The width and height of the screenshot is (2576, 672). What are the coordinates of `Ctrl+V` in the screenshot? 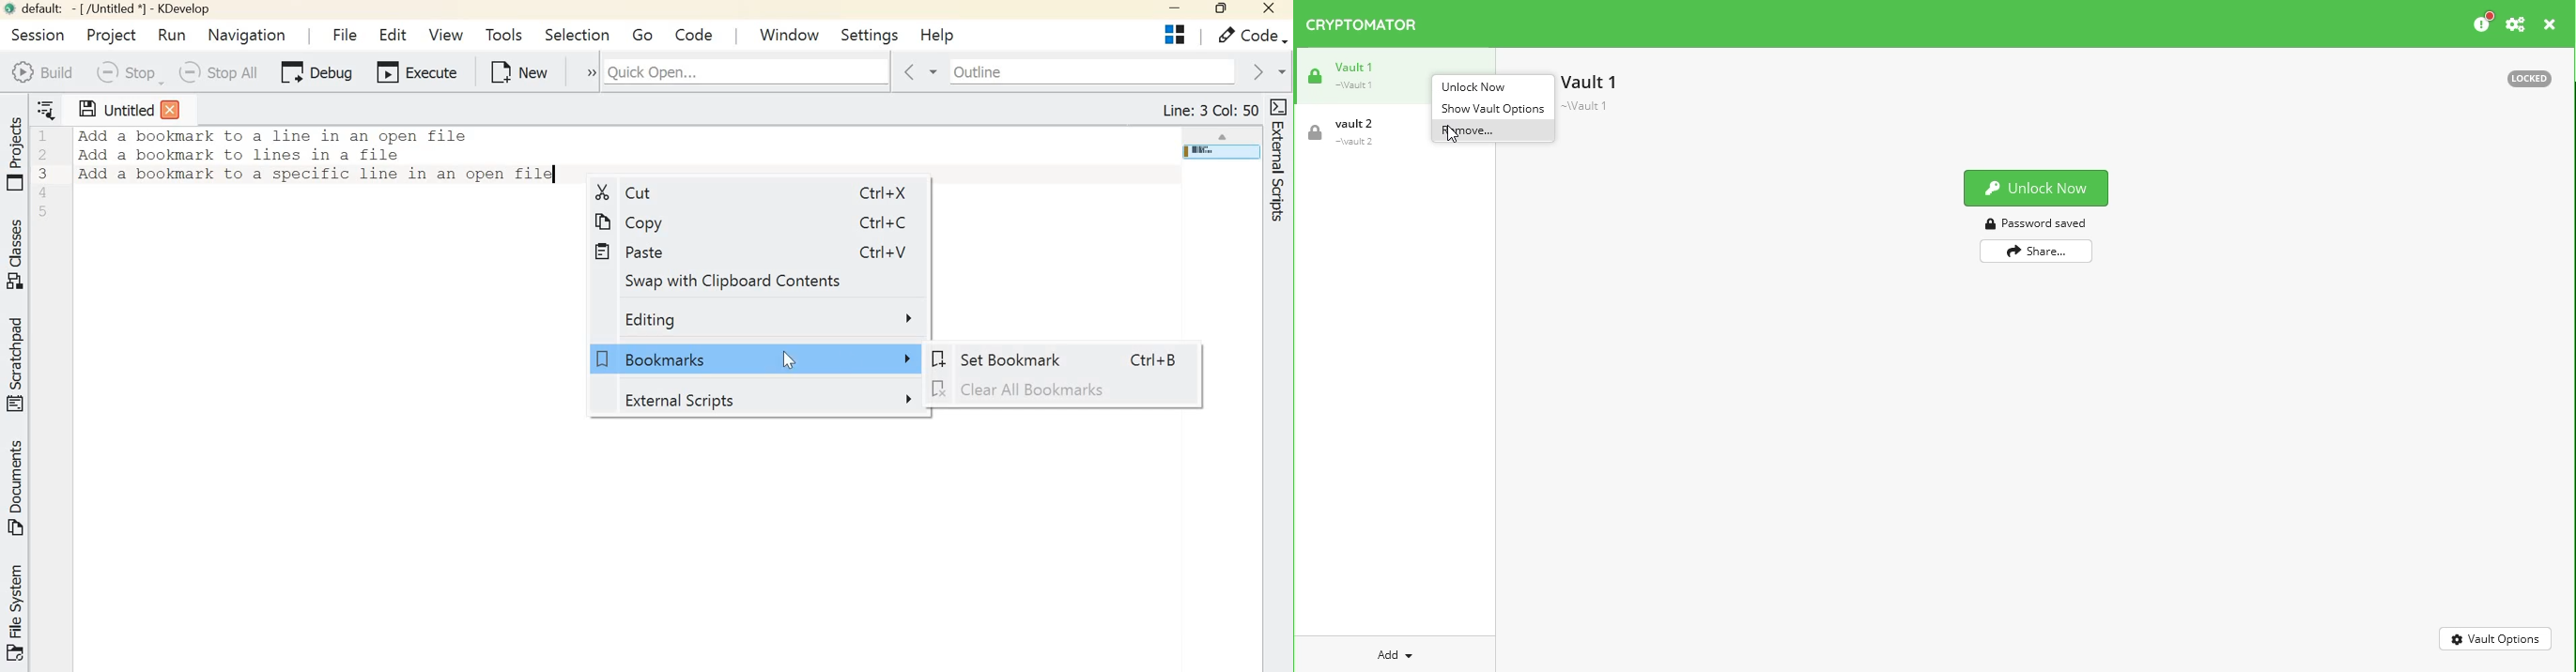 It's located at (878, 252).